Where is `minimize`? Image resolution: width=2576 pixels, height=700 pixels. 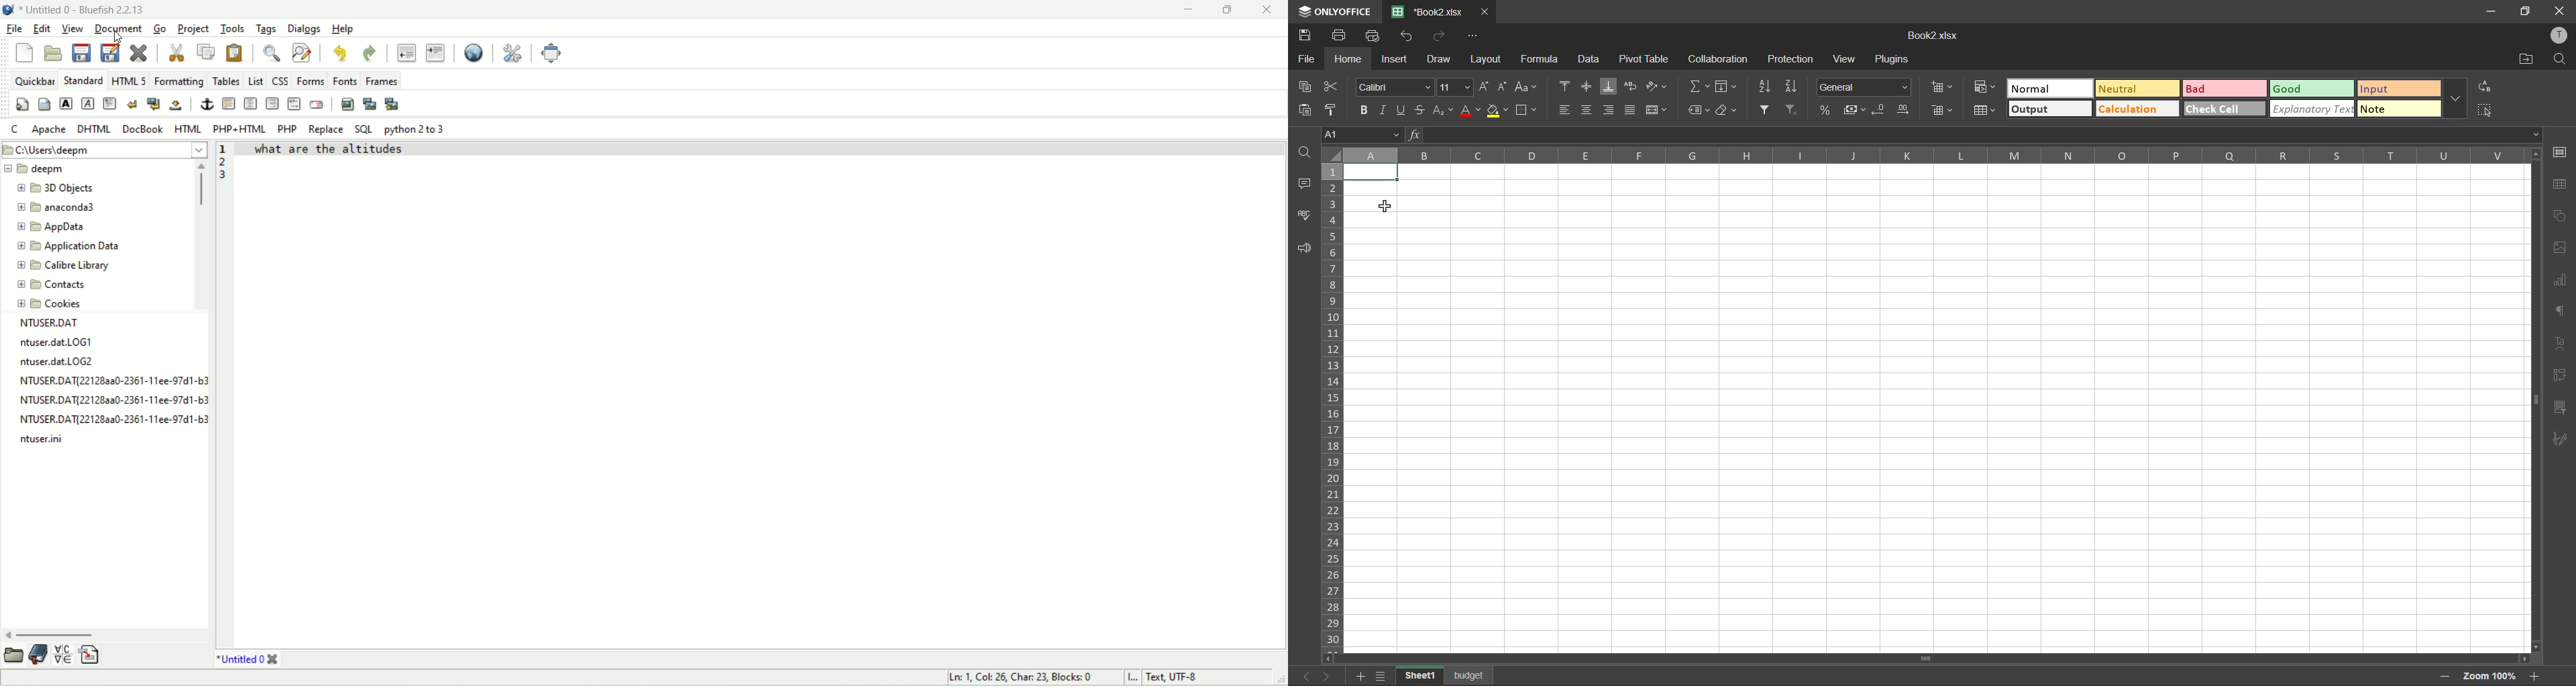 minimize is located at coordinates (2489, 12).